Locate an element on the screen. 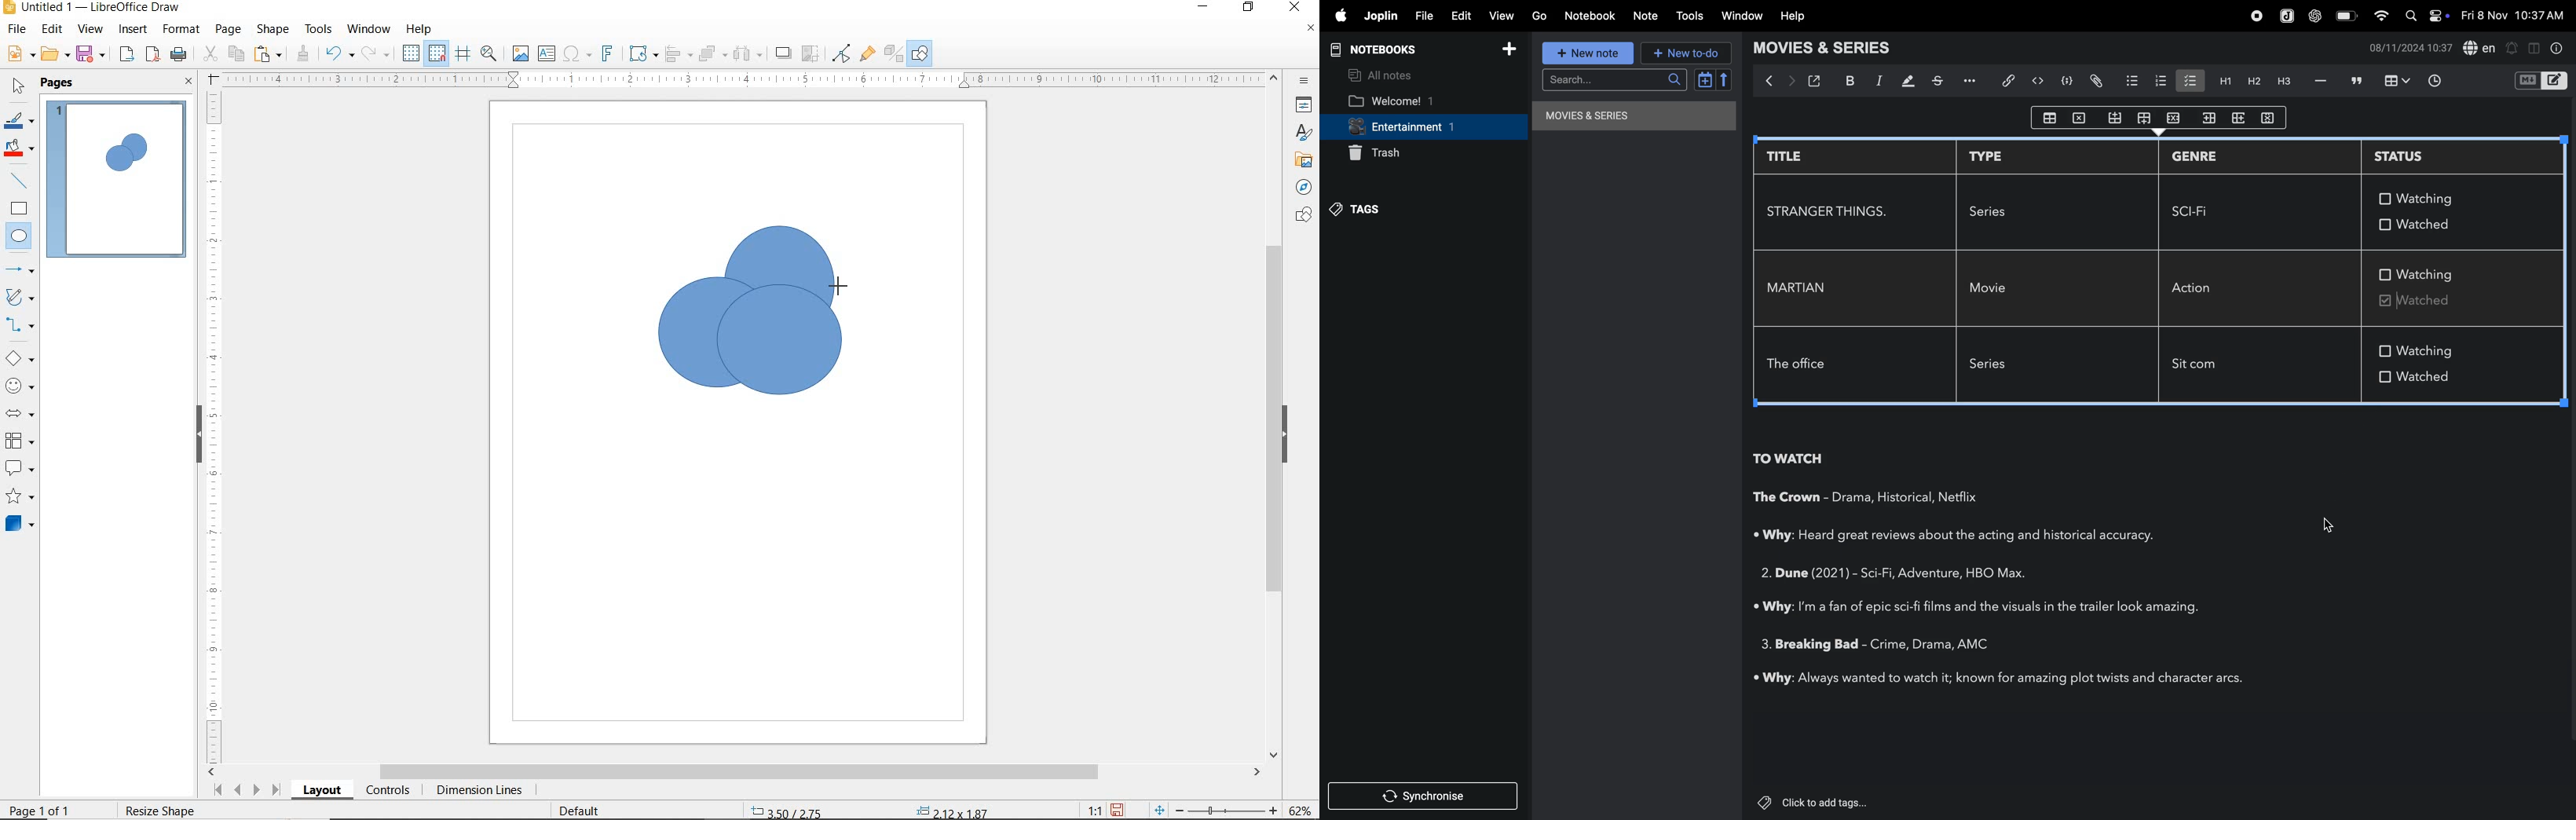 The width and height of the screenshot is (2576, 840). stranger things is located at coordinates (1831, 211).